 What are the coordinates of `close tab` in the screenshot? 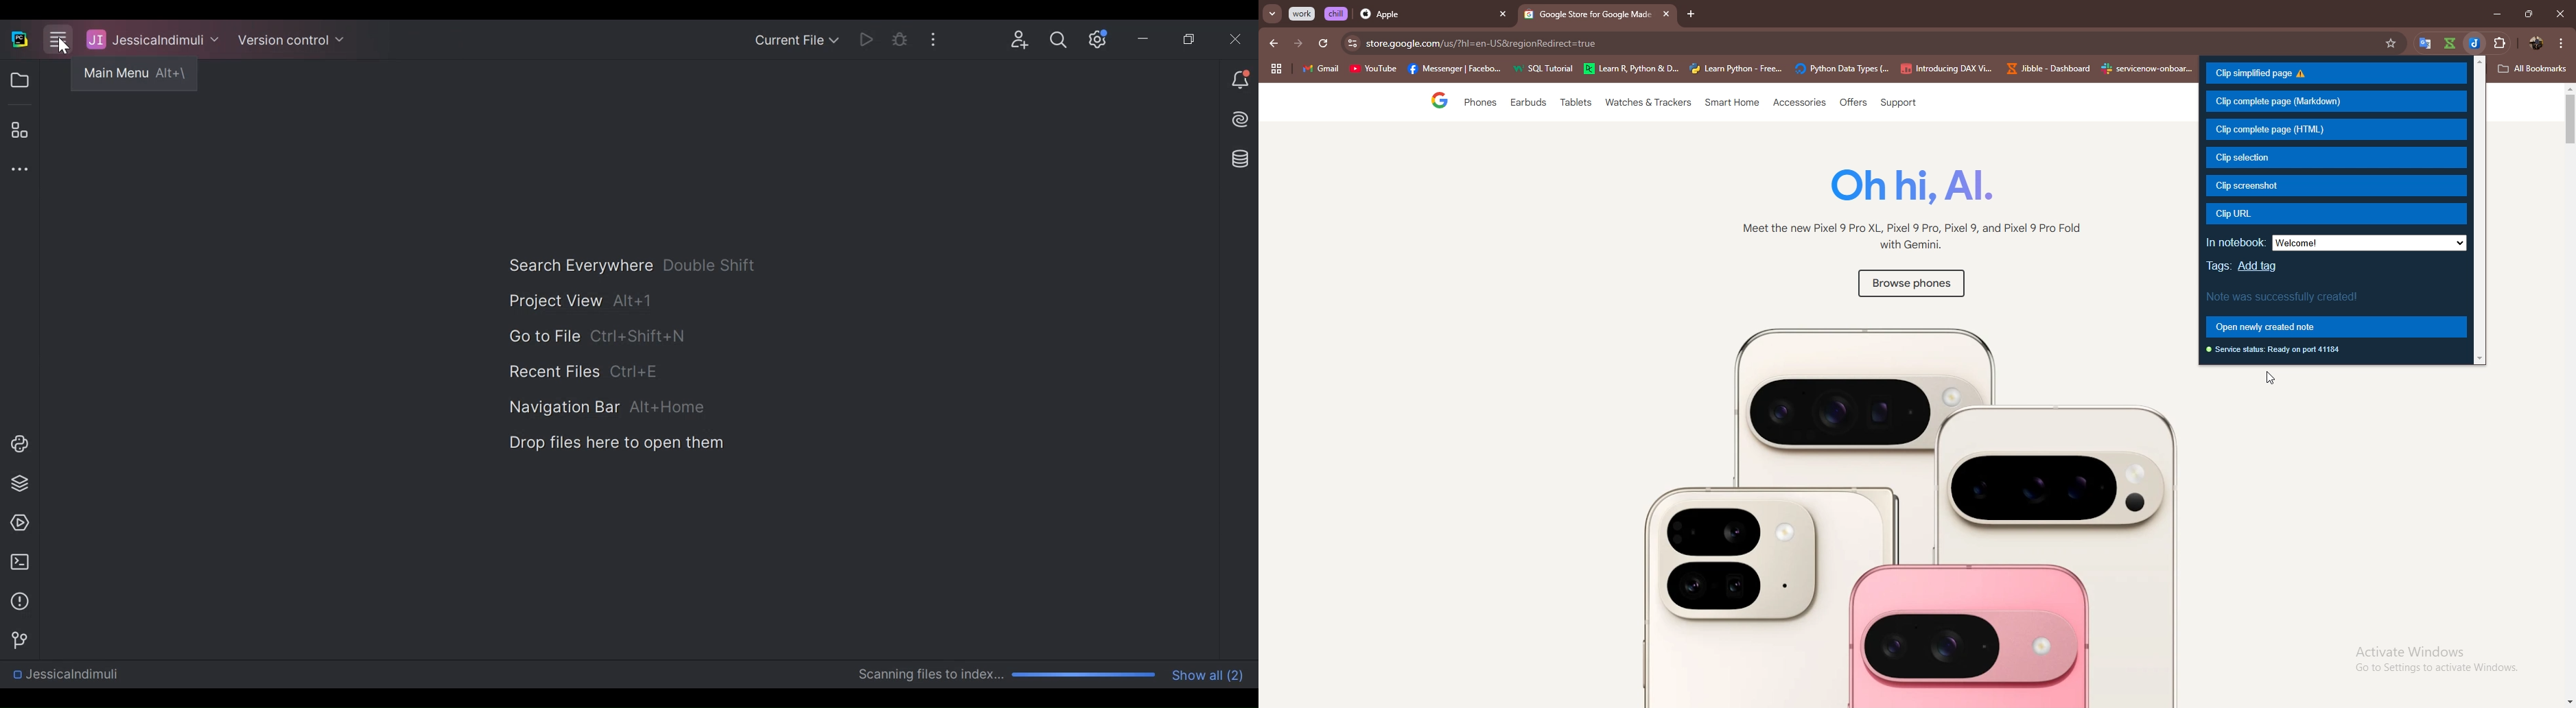 It's located at (1503, 15).